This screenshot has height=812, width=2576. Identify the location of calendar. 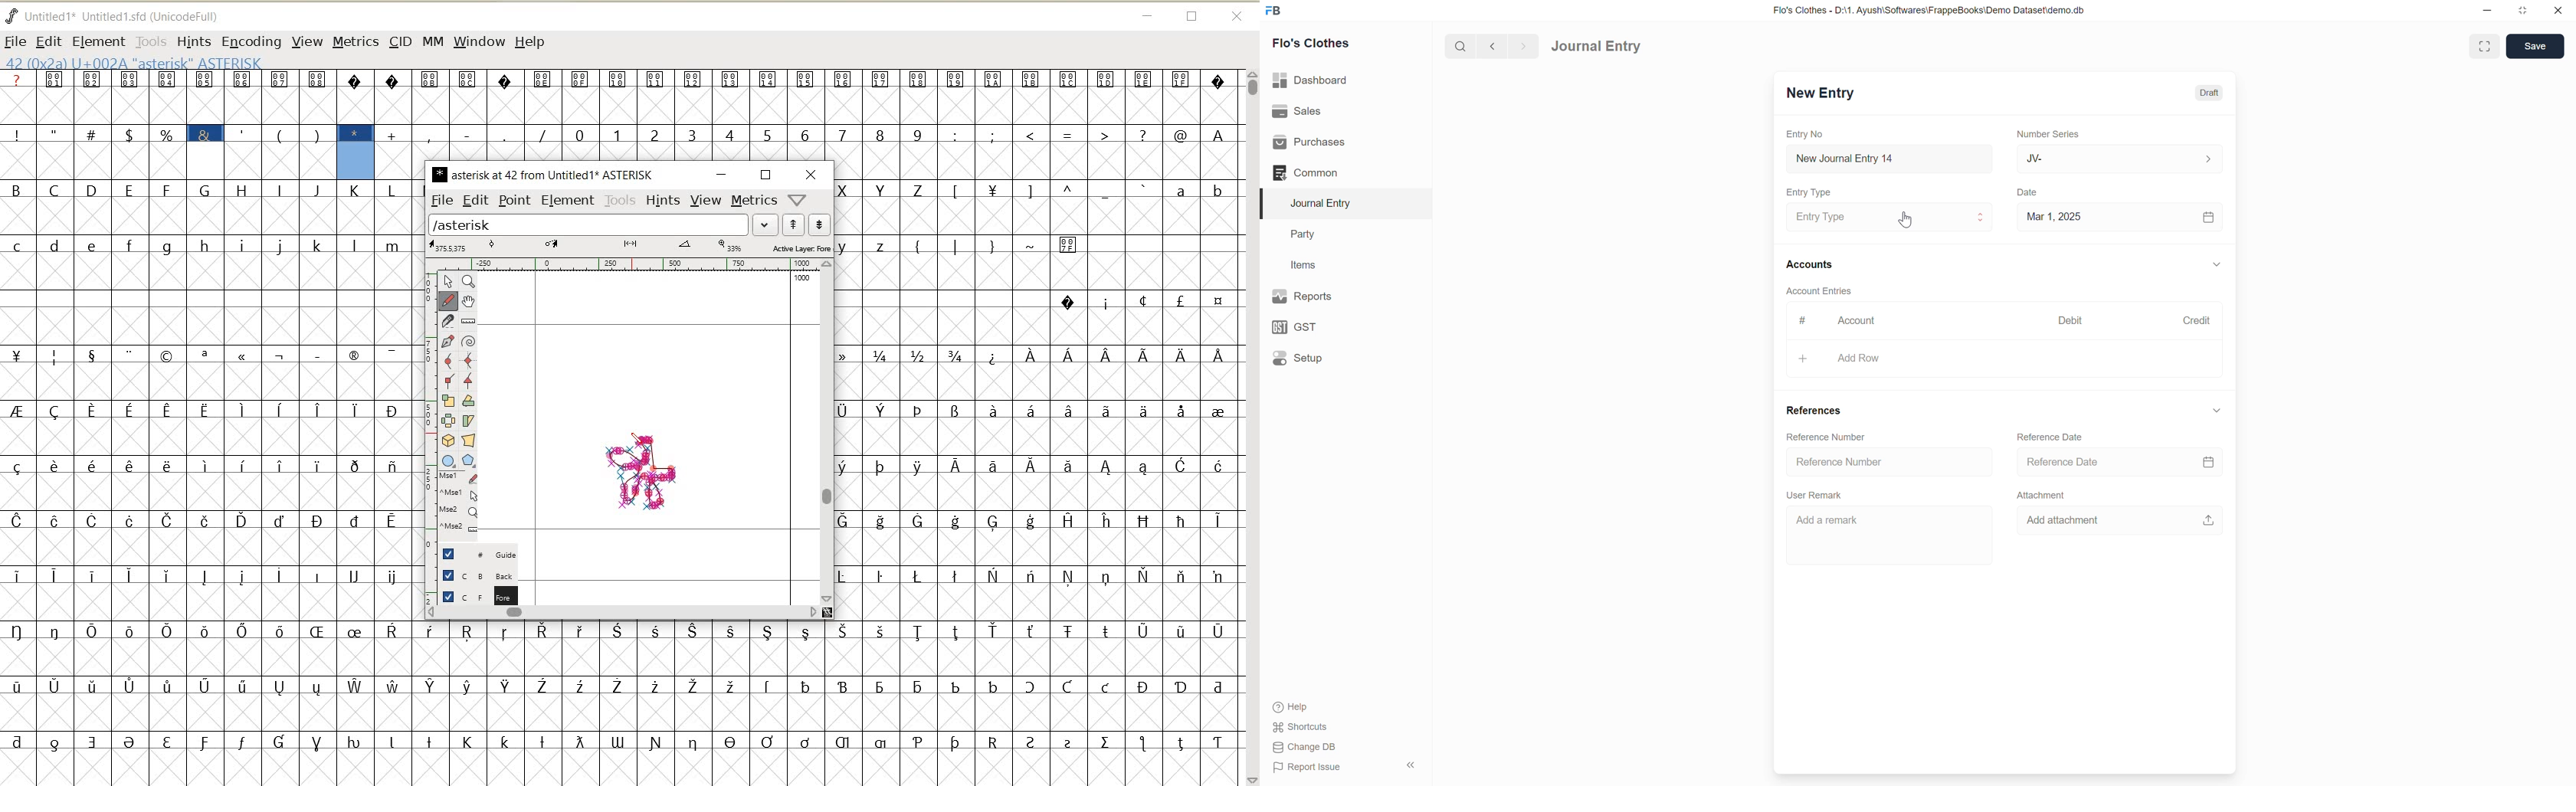
(2210, 219).